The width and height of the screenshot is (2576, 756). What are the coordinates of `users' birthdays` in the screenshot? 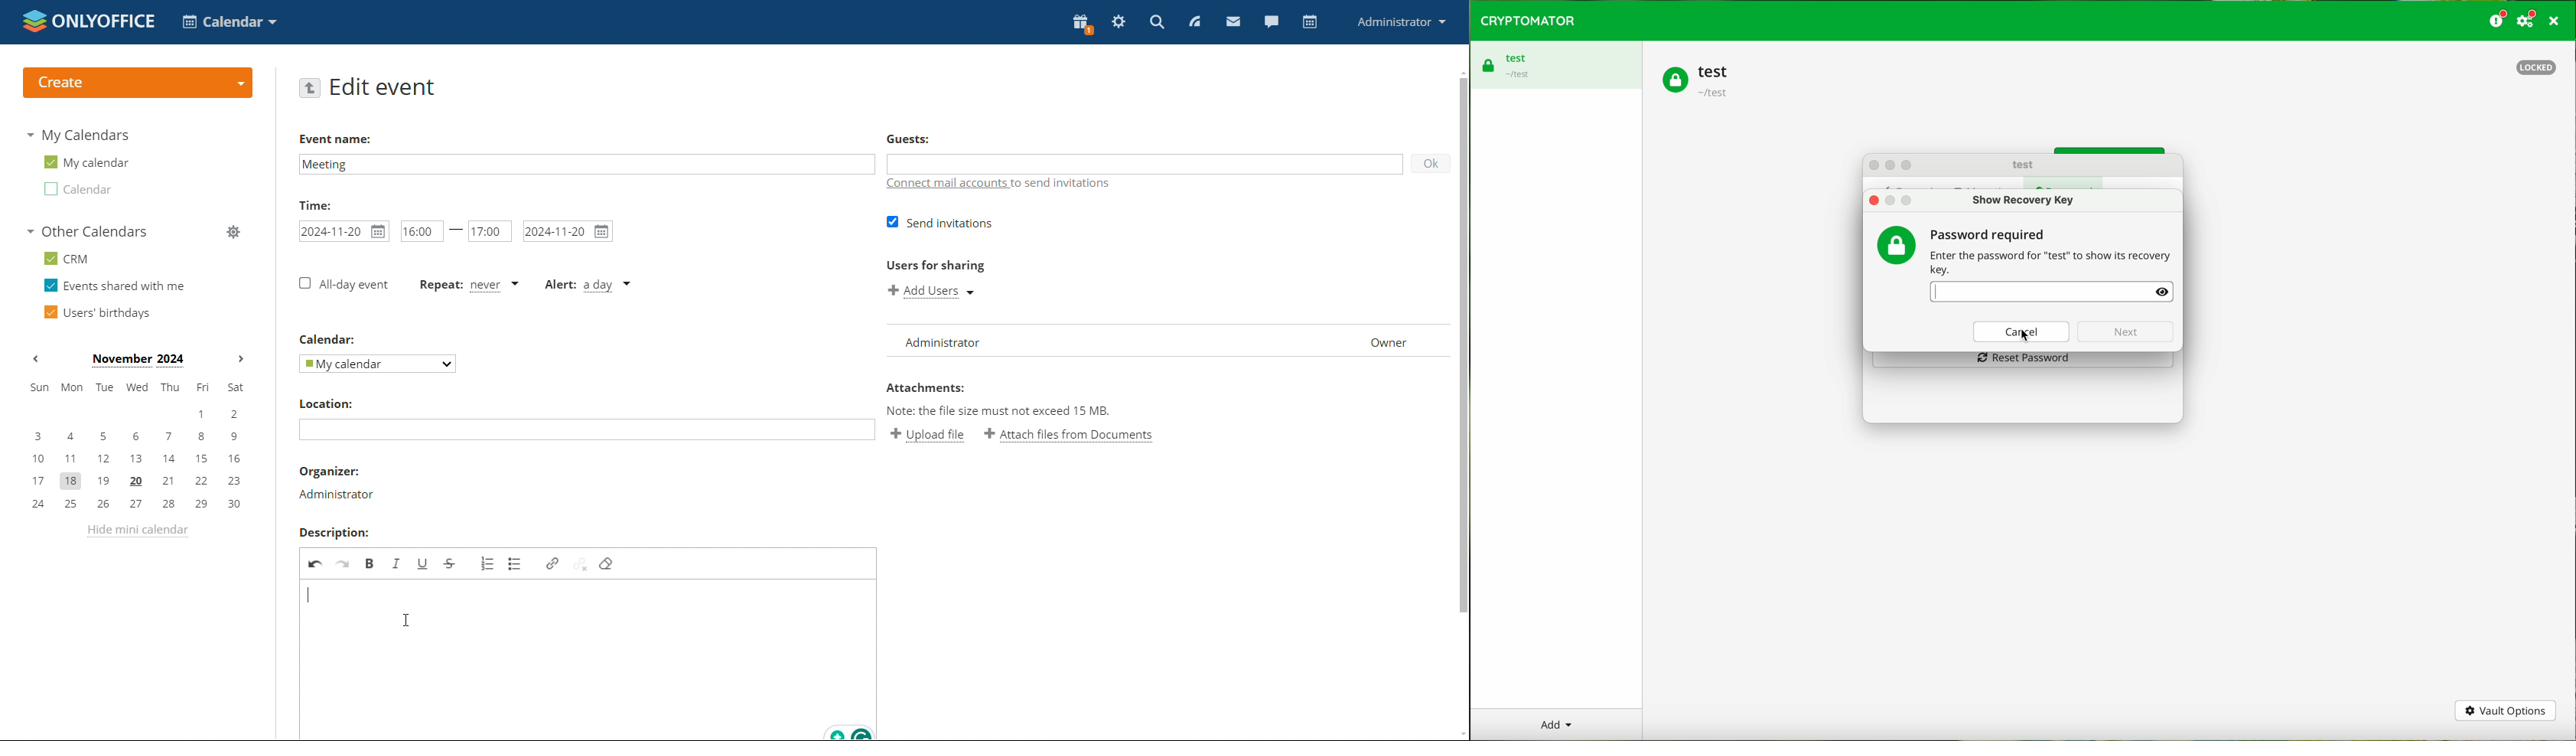 It's located at (97, 312).